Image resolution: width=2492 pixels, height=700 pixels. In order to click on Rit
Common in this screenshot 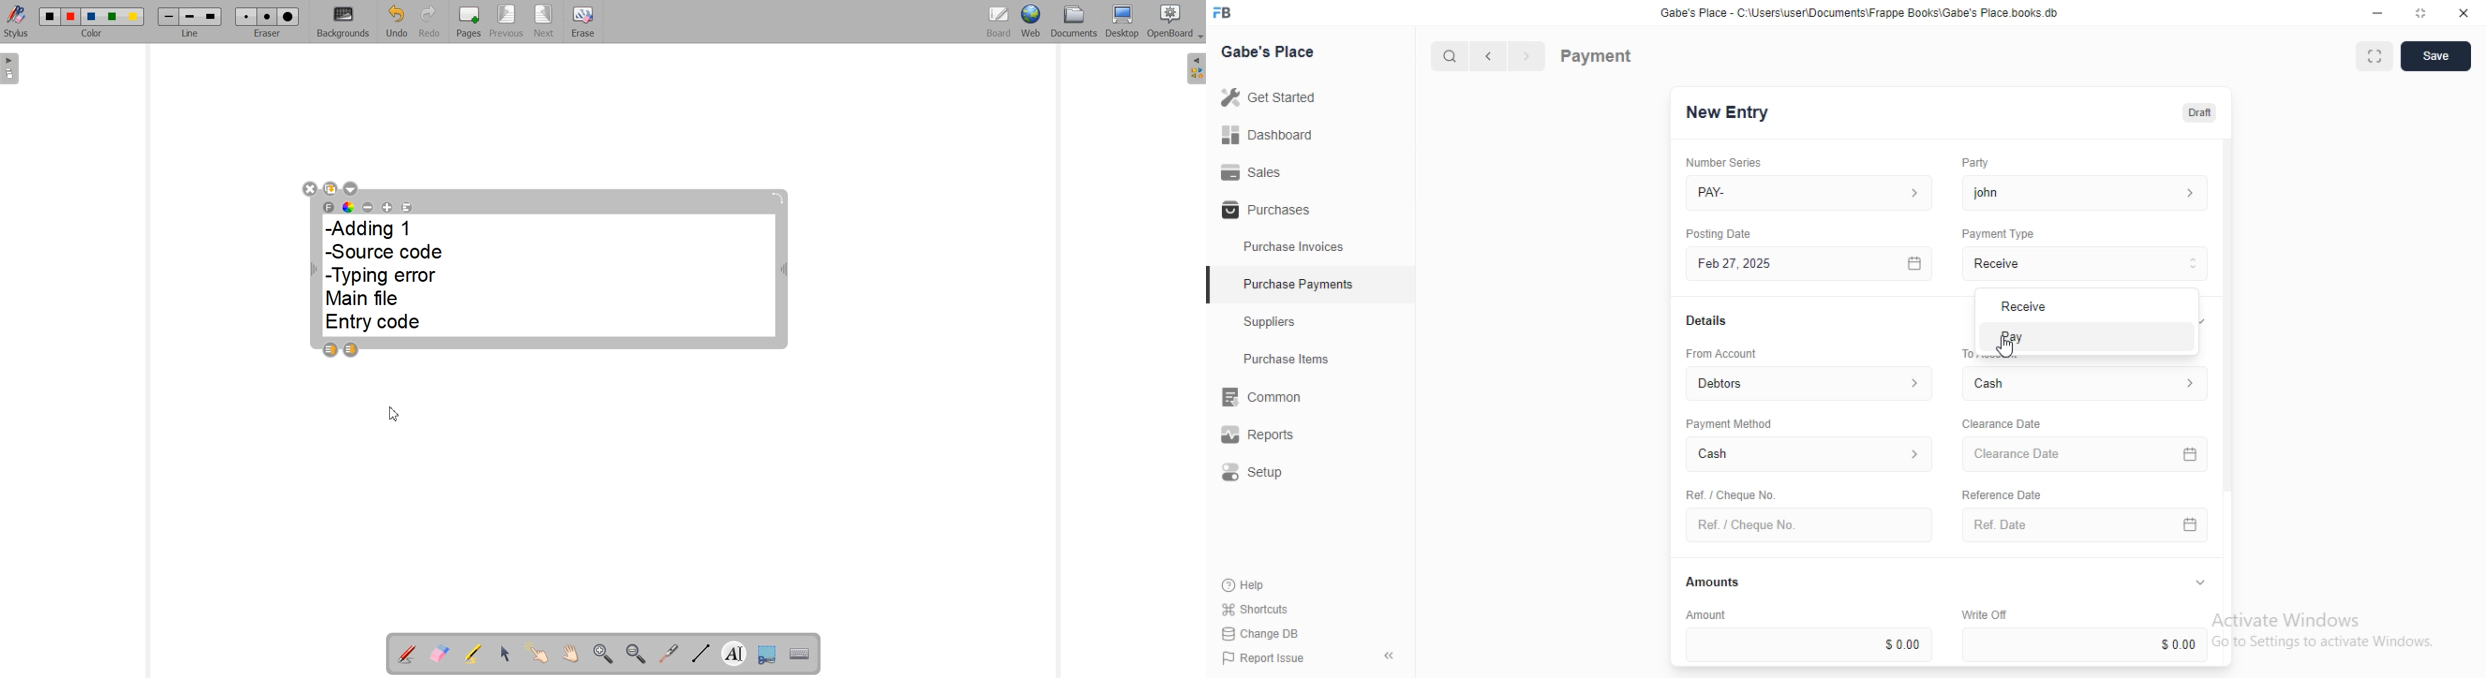, I will do `click(1261, 398)`.